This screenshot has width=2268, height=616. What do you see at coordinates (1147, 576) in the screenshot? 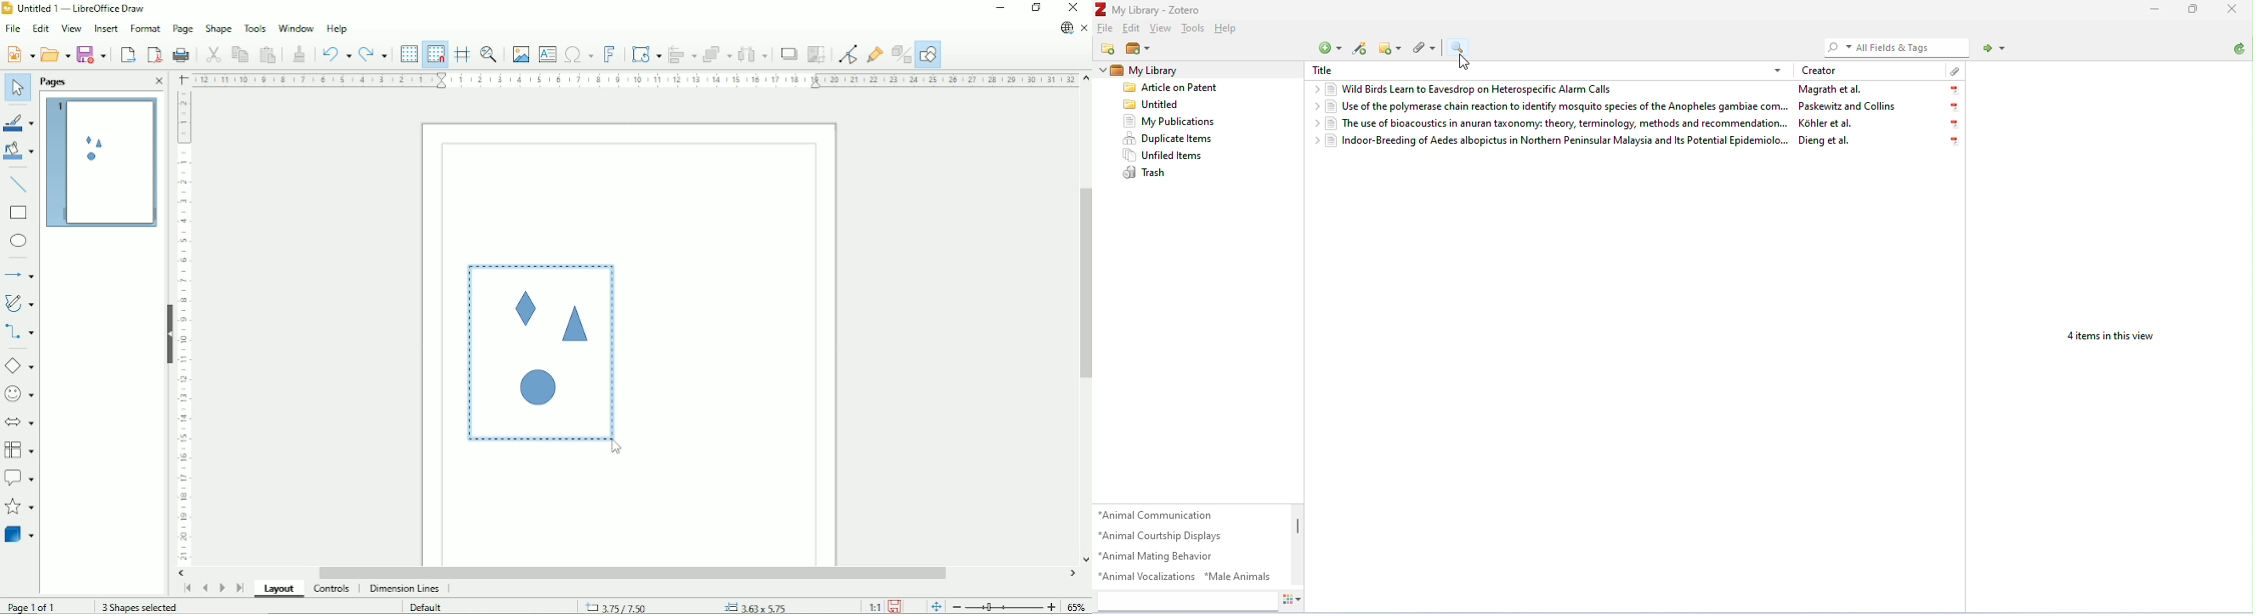
I see `animal vocalizations` at bounding box center [1147, 576].